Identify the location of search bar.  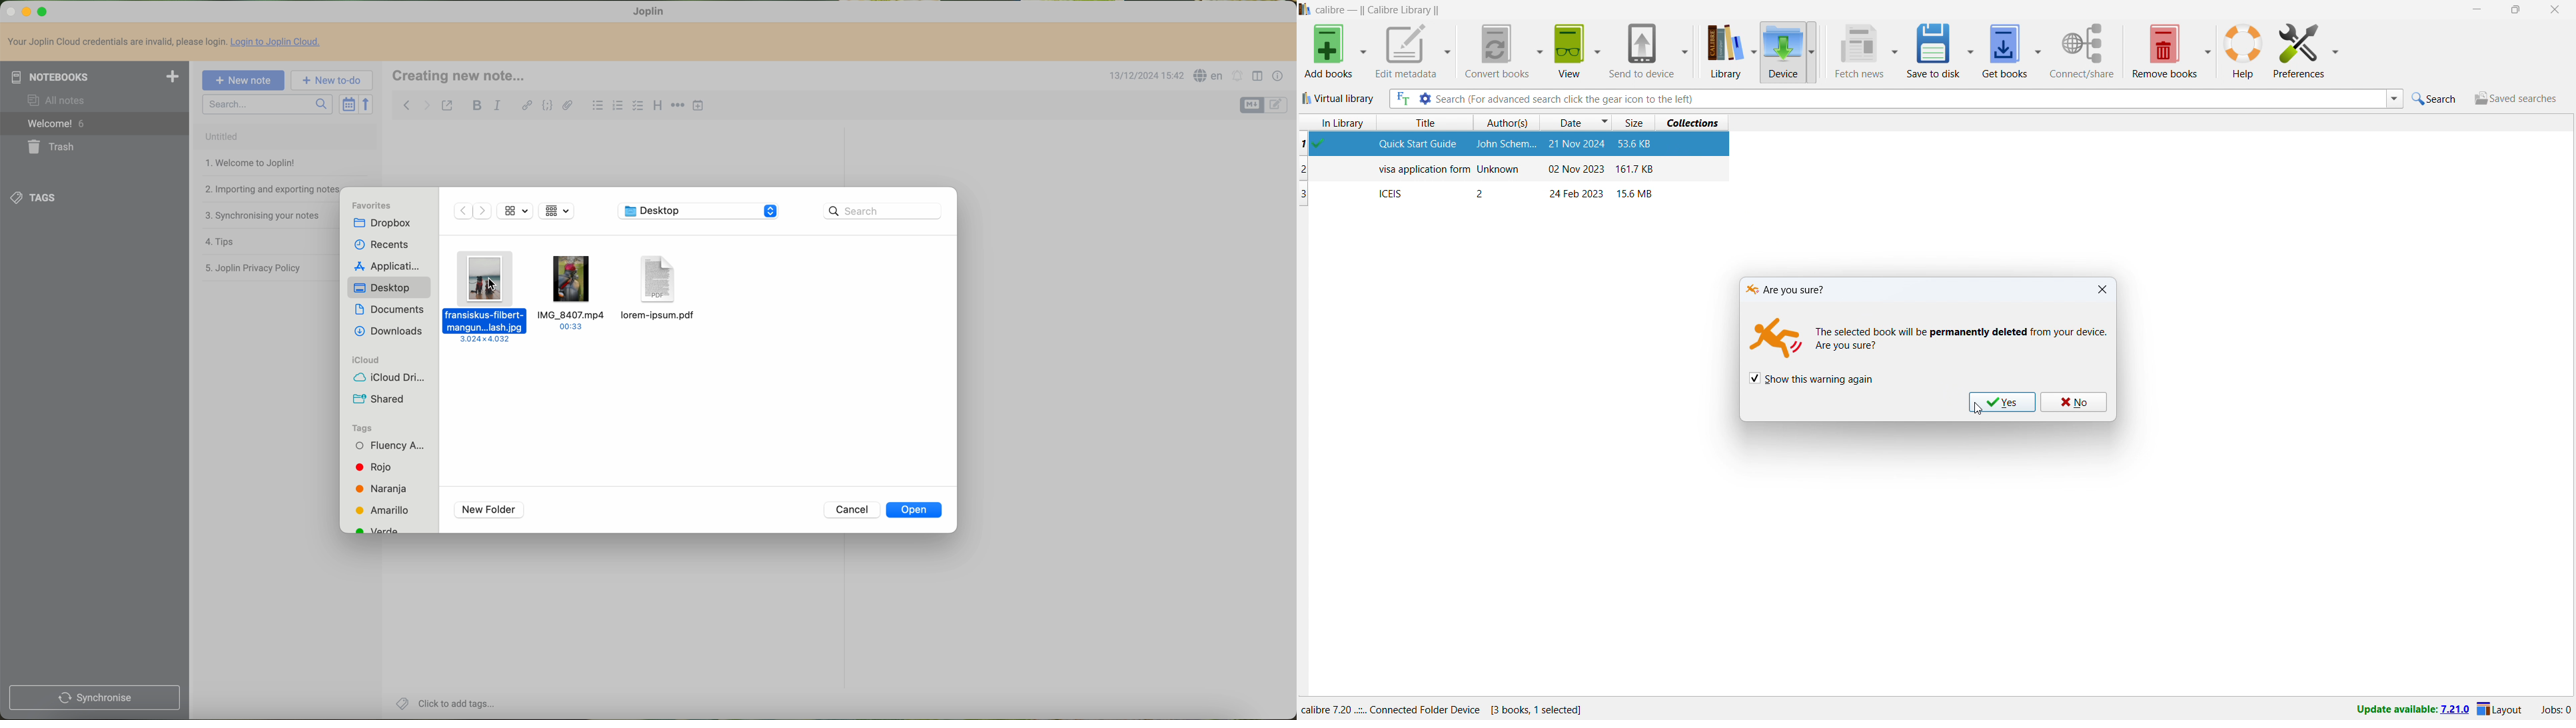
(267, 104).